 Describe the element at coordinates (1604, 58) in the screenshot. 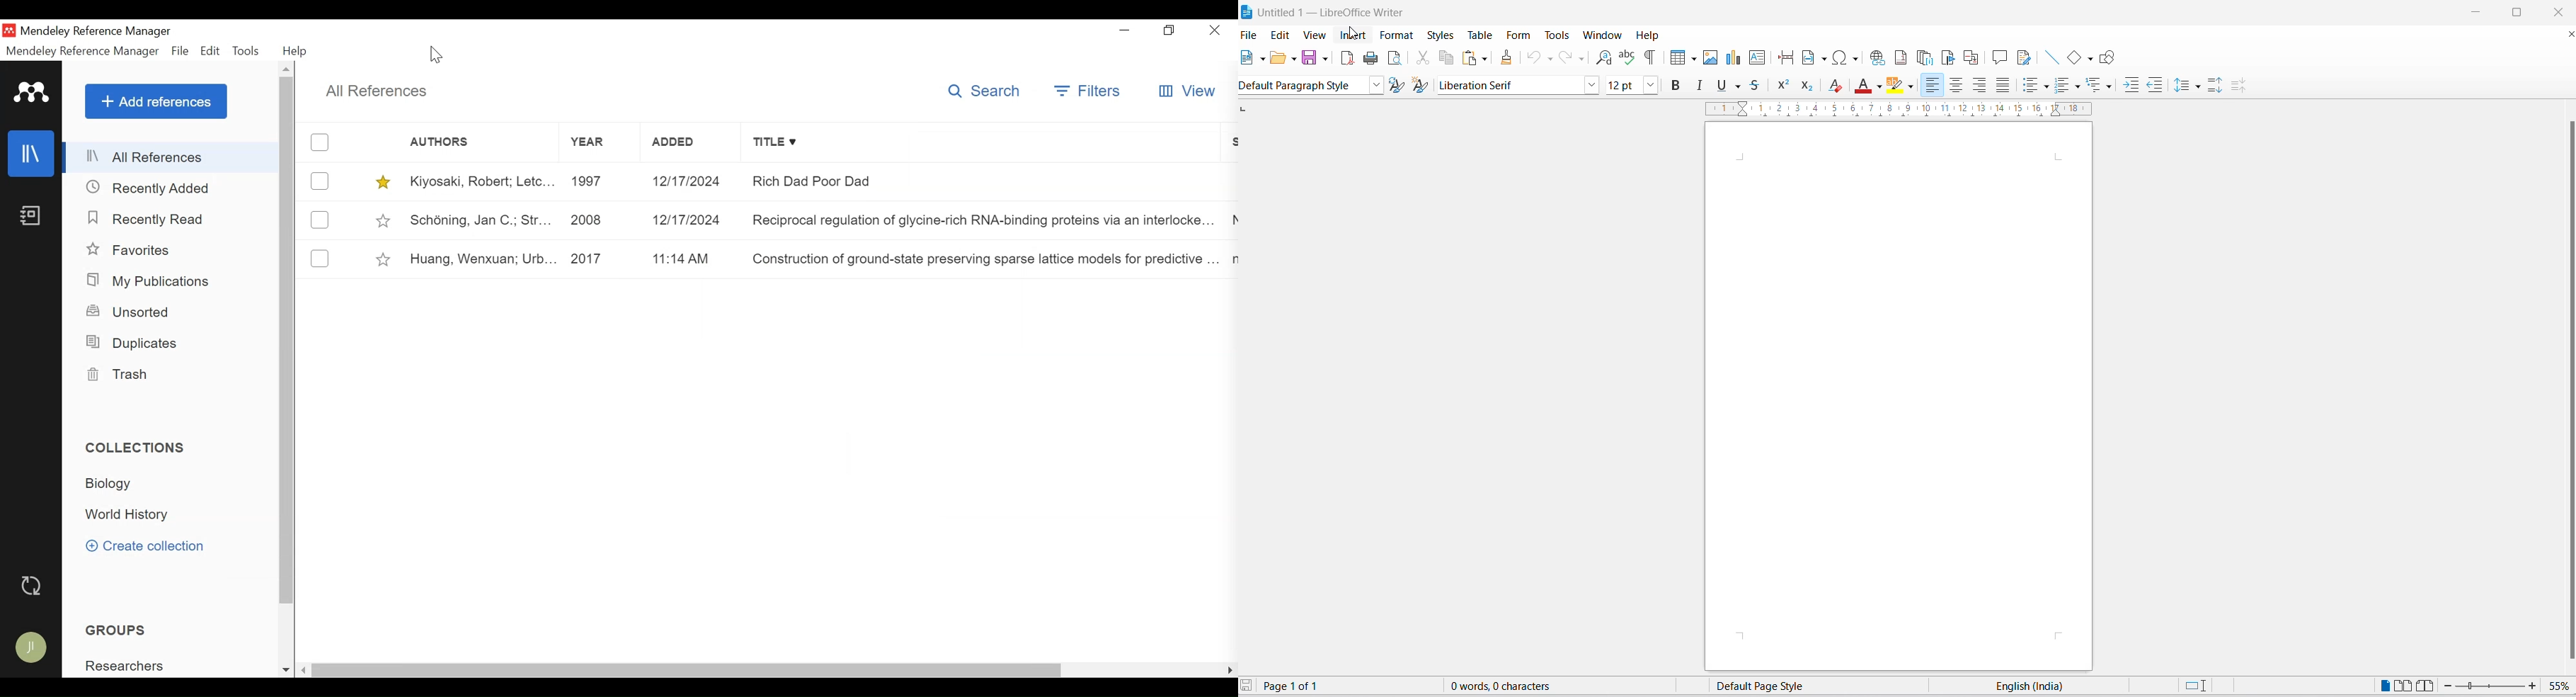

I see `find and replace` at that location.